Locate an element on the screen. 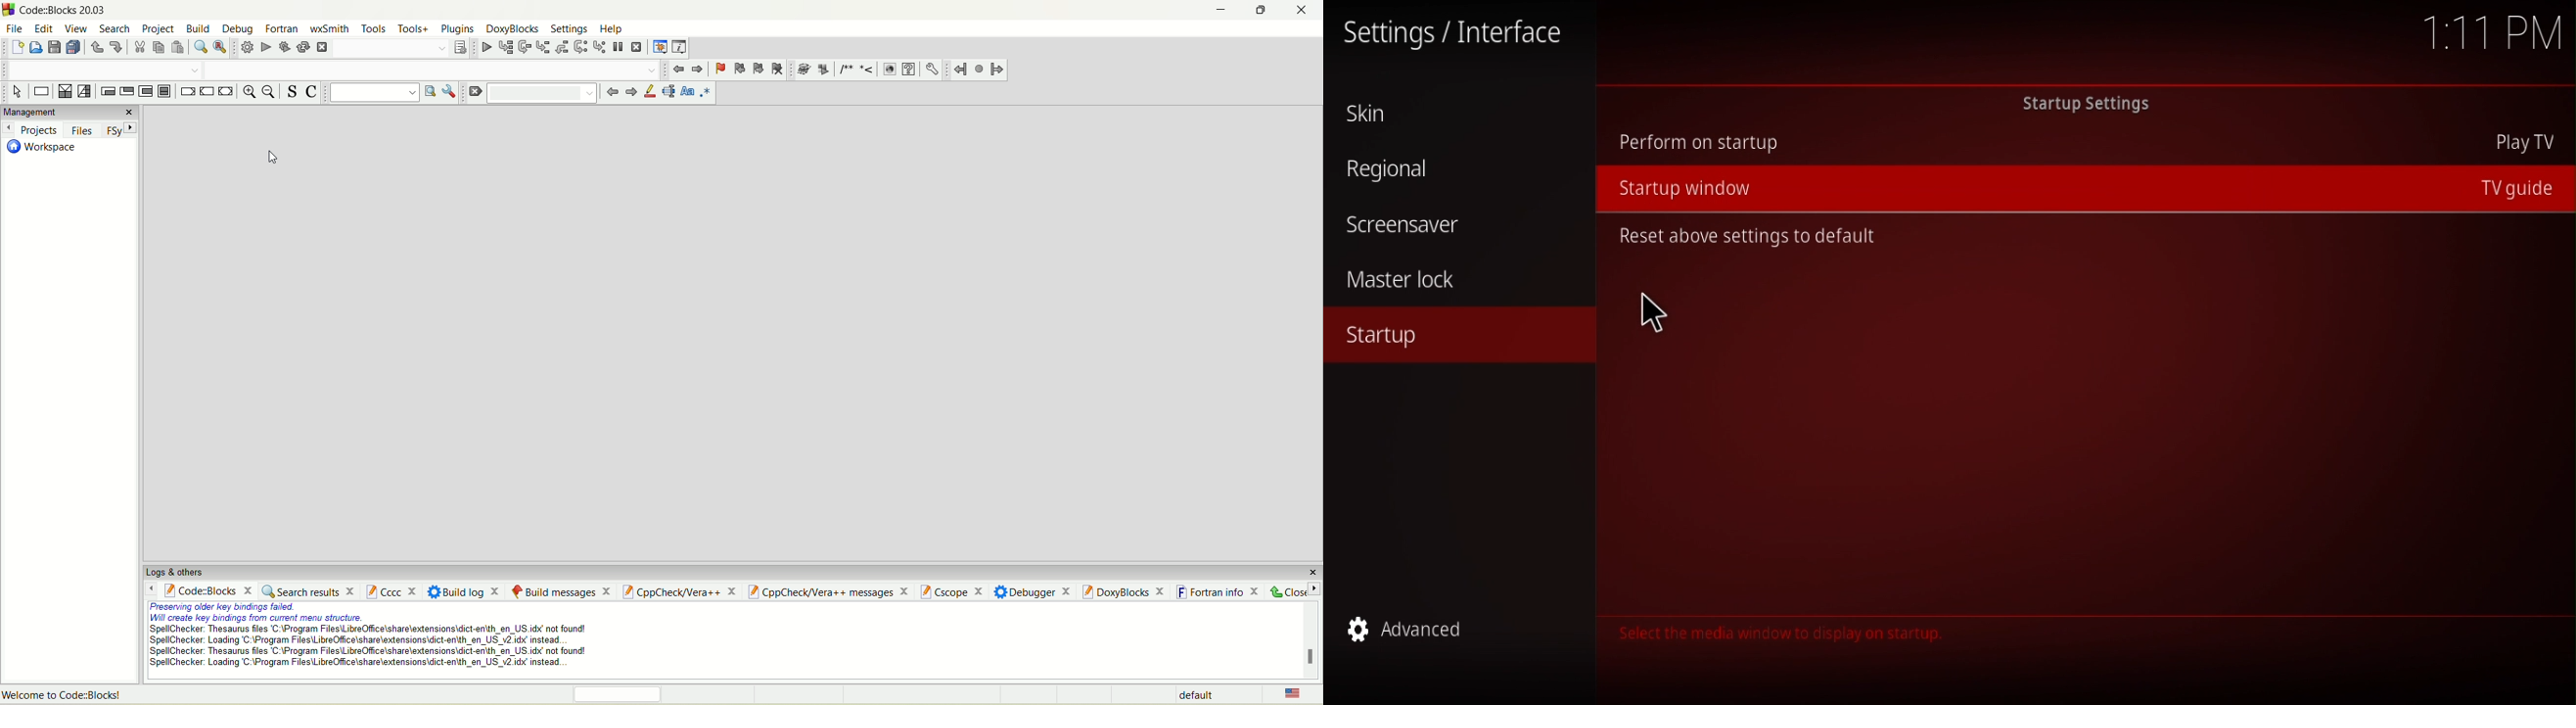 Image resolution: width=2576 pixels, height=728 pixels. vertical scroll bar is located at coordinates (1313, 641).